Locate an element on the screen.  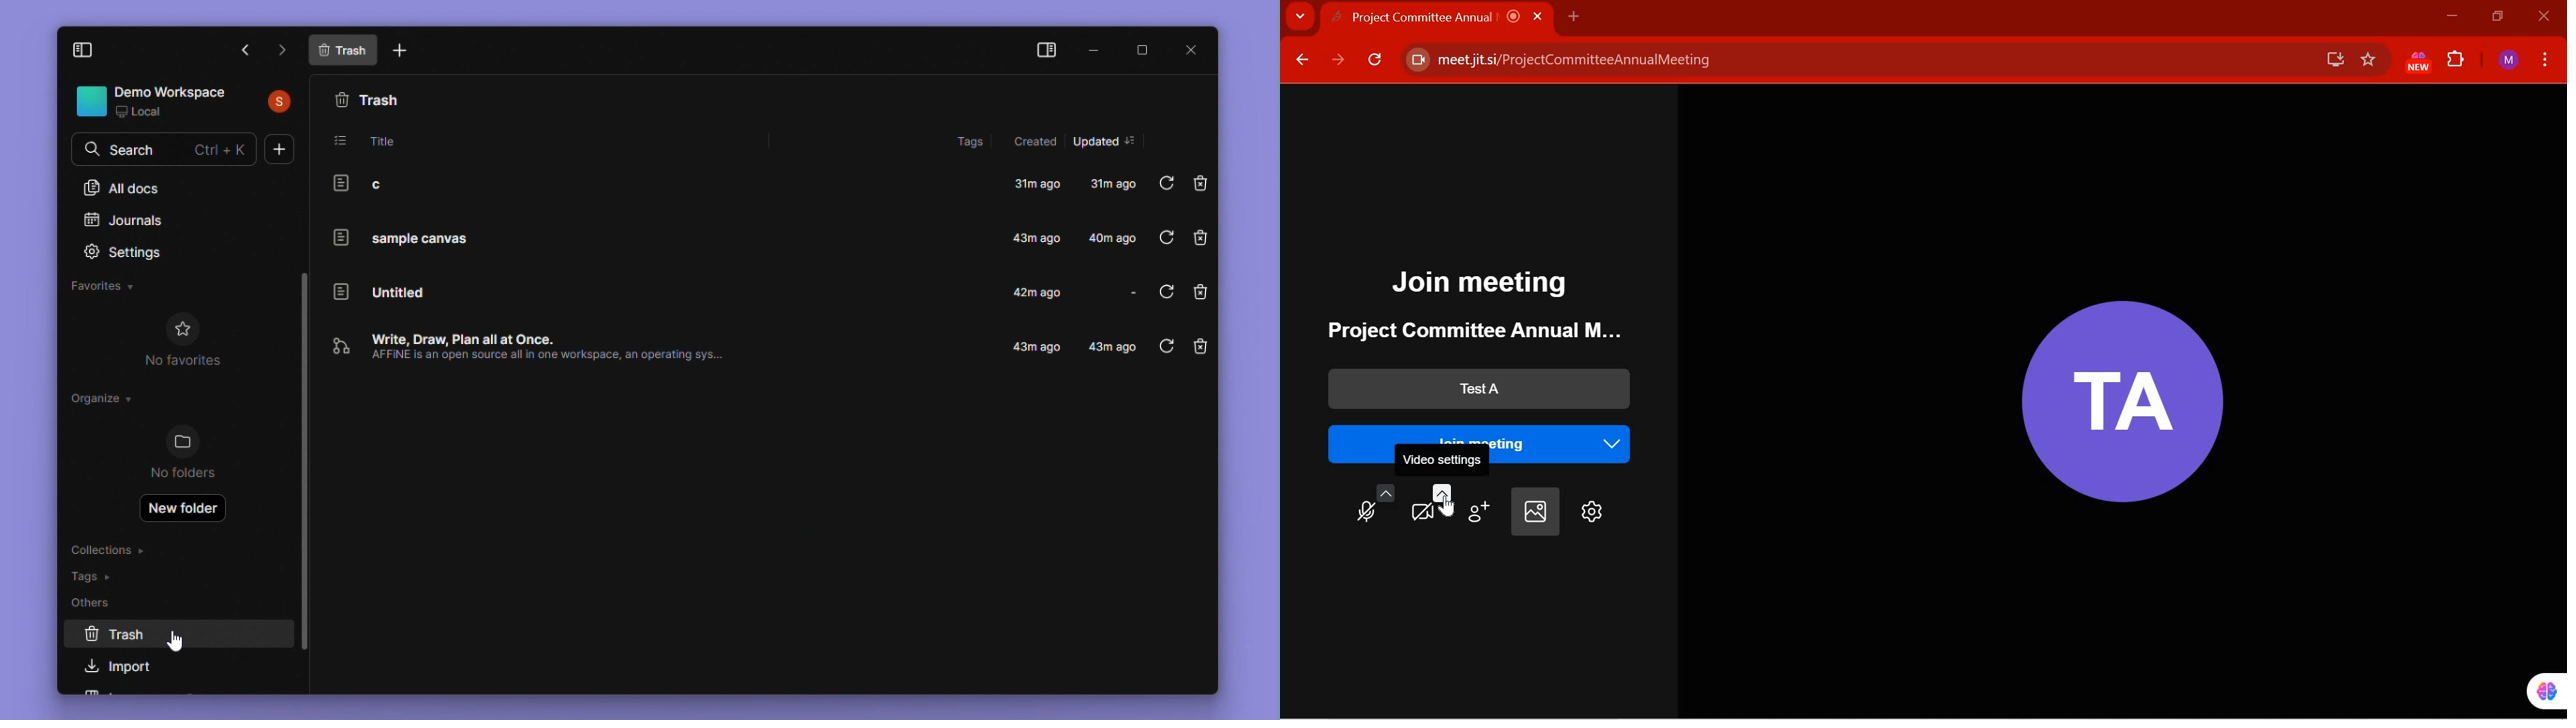
Maximize is located at coordinates (1147, 48).